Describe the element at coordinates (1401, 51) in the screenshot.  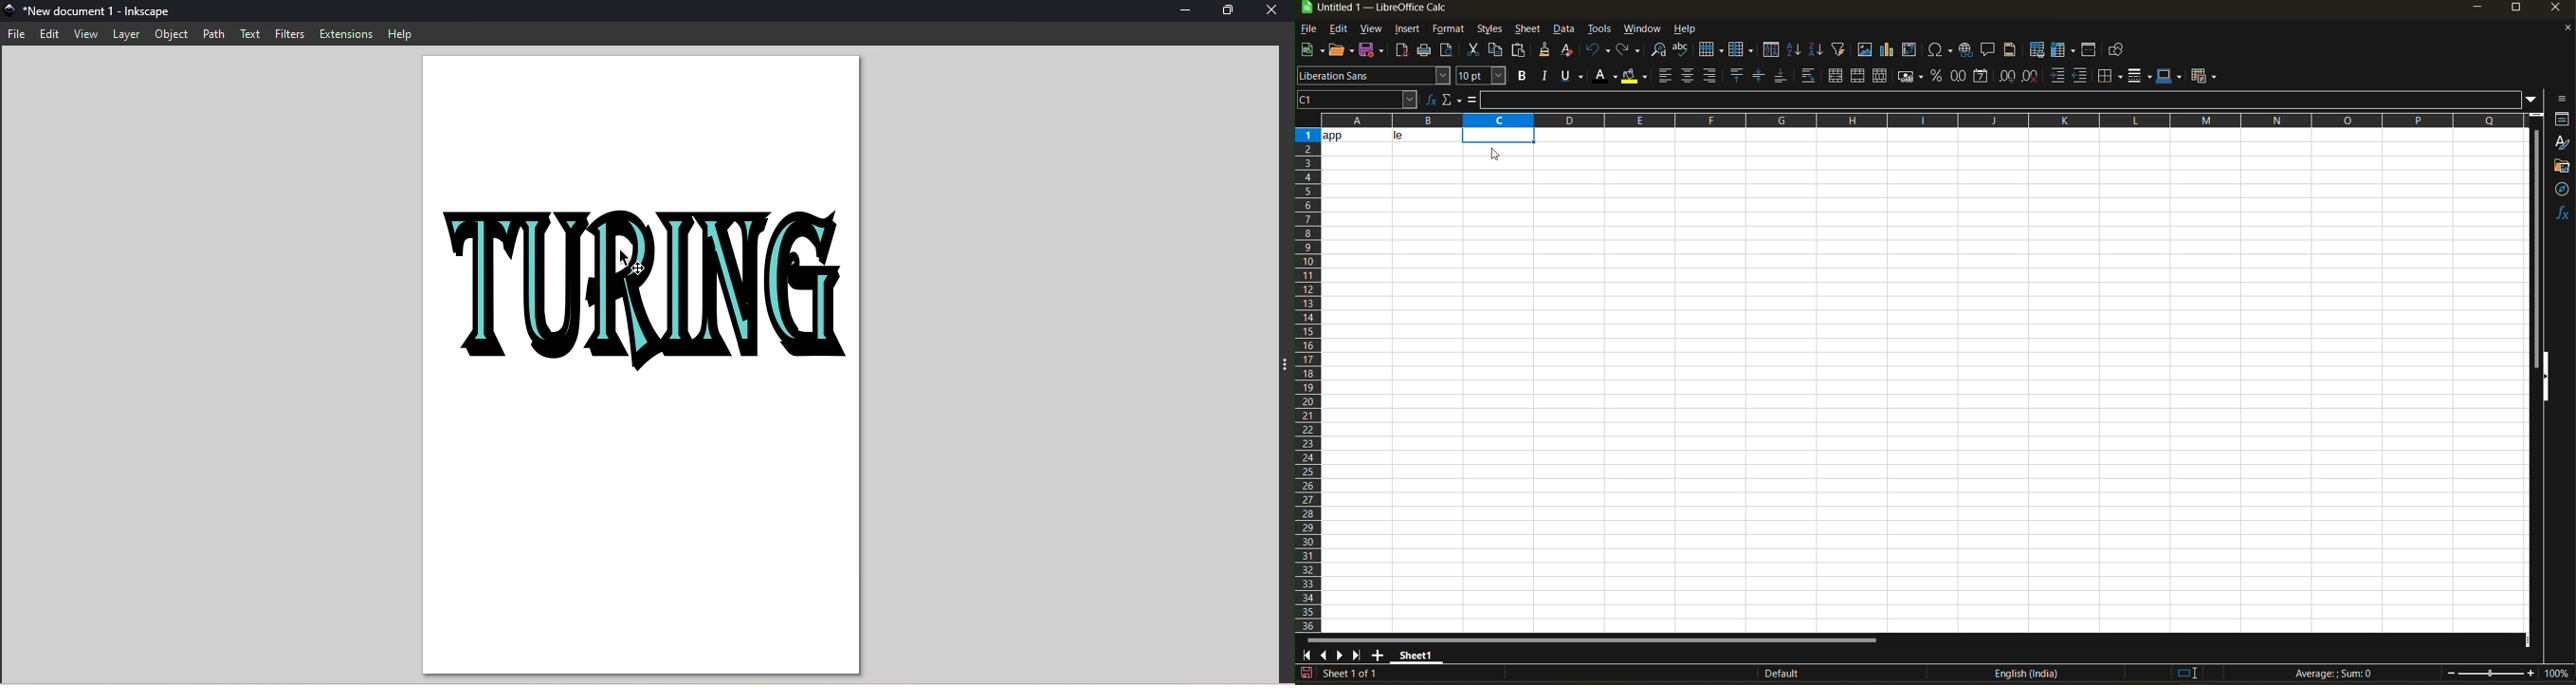
I see `export directly as pdf` at that location.